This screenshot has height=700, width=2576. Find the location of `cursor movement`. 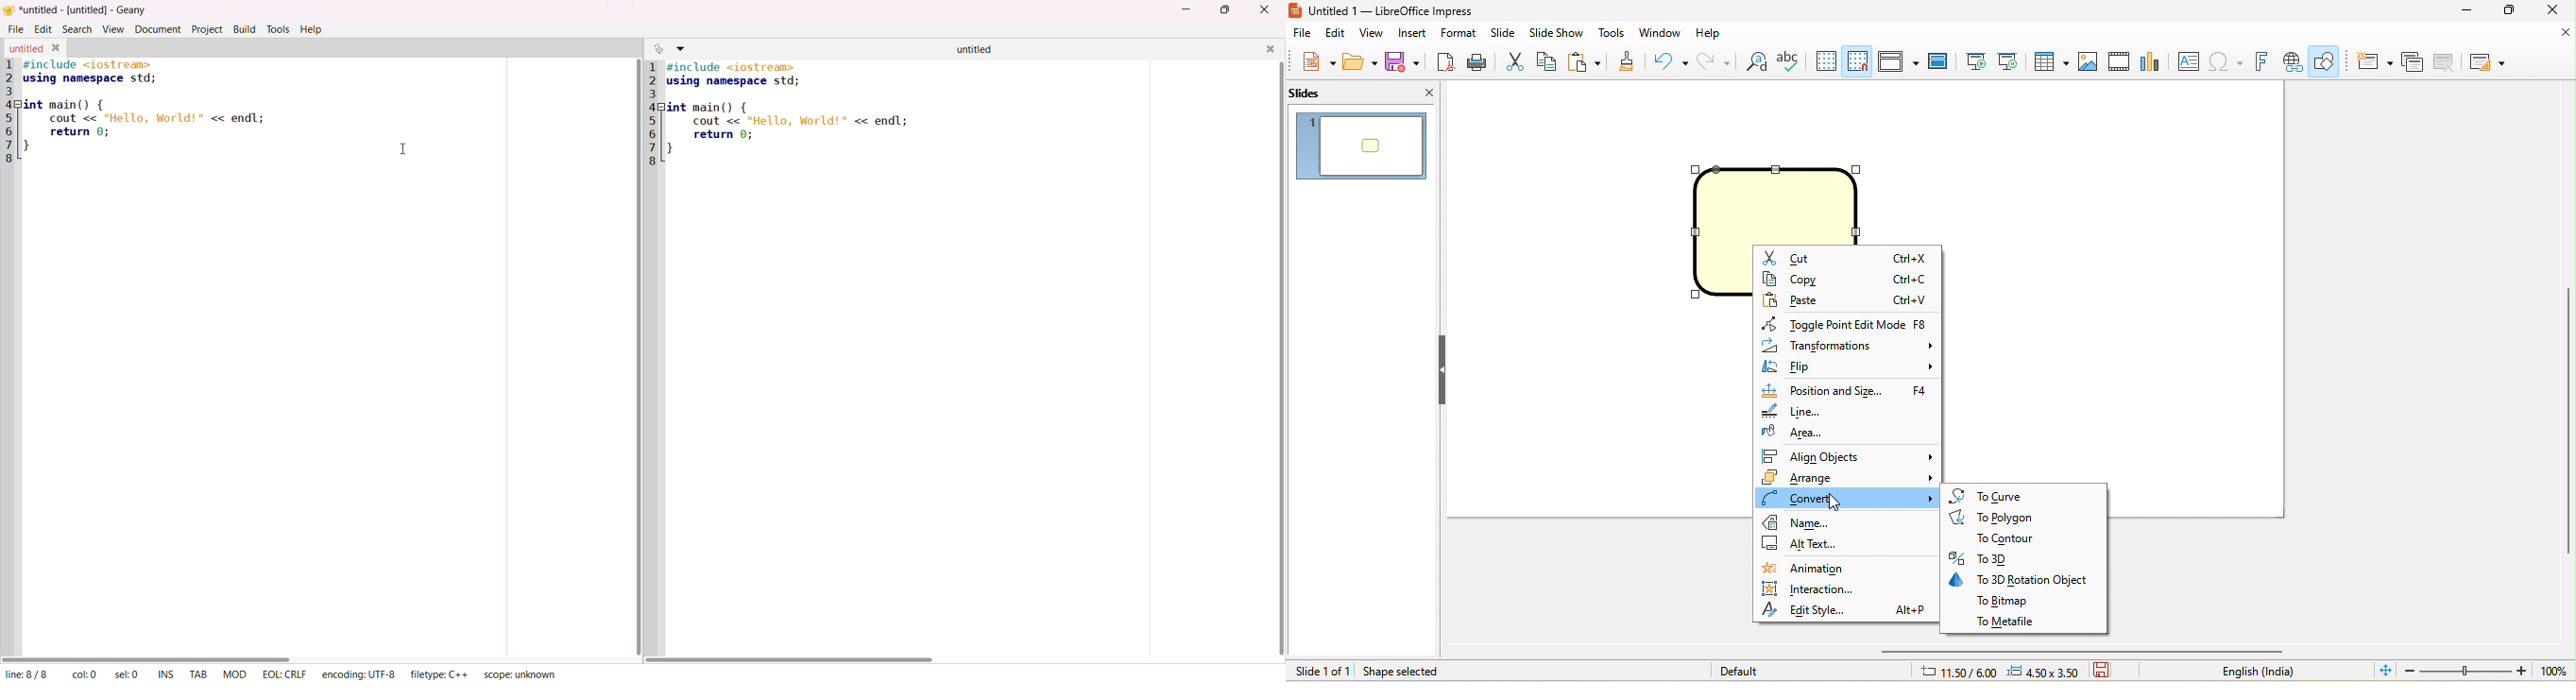

cursor movement is located at coordinates (1835, 506).